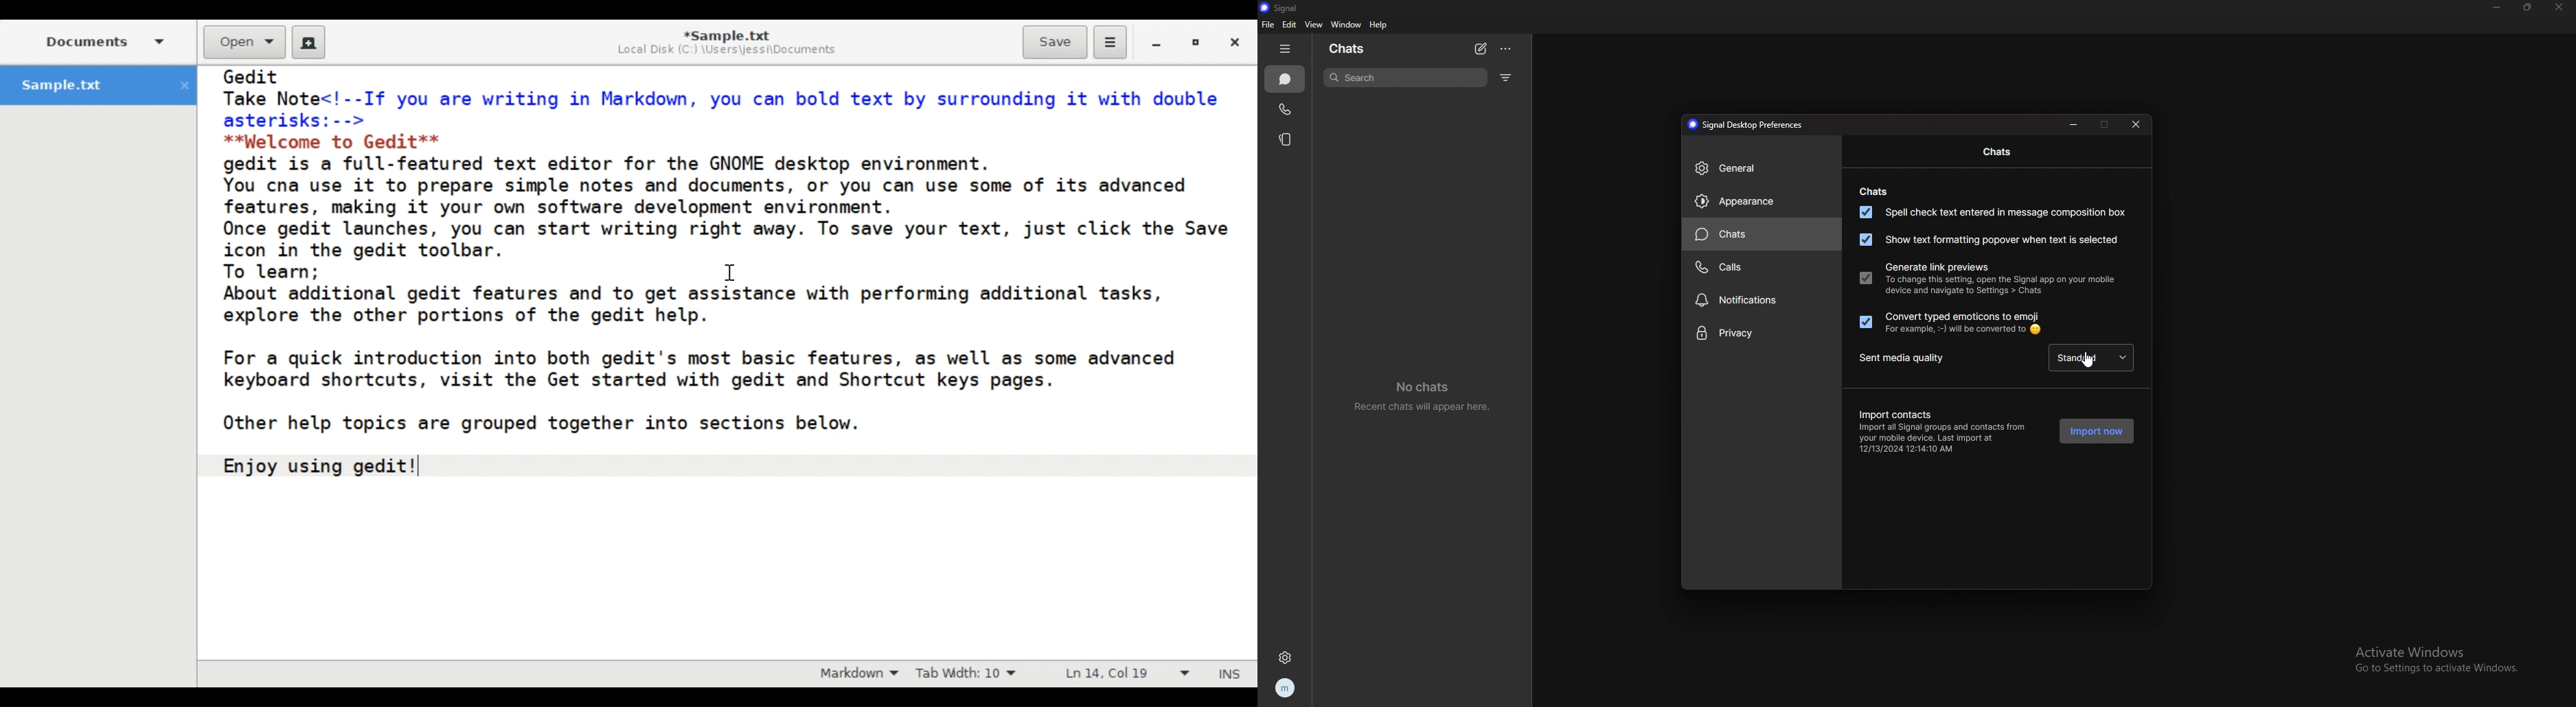 Image resolution: width=2576 pixels, height=728 pixels. I want to click on chats, so click(1348, 48).